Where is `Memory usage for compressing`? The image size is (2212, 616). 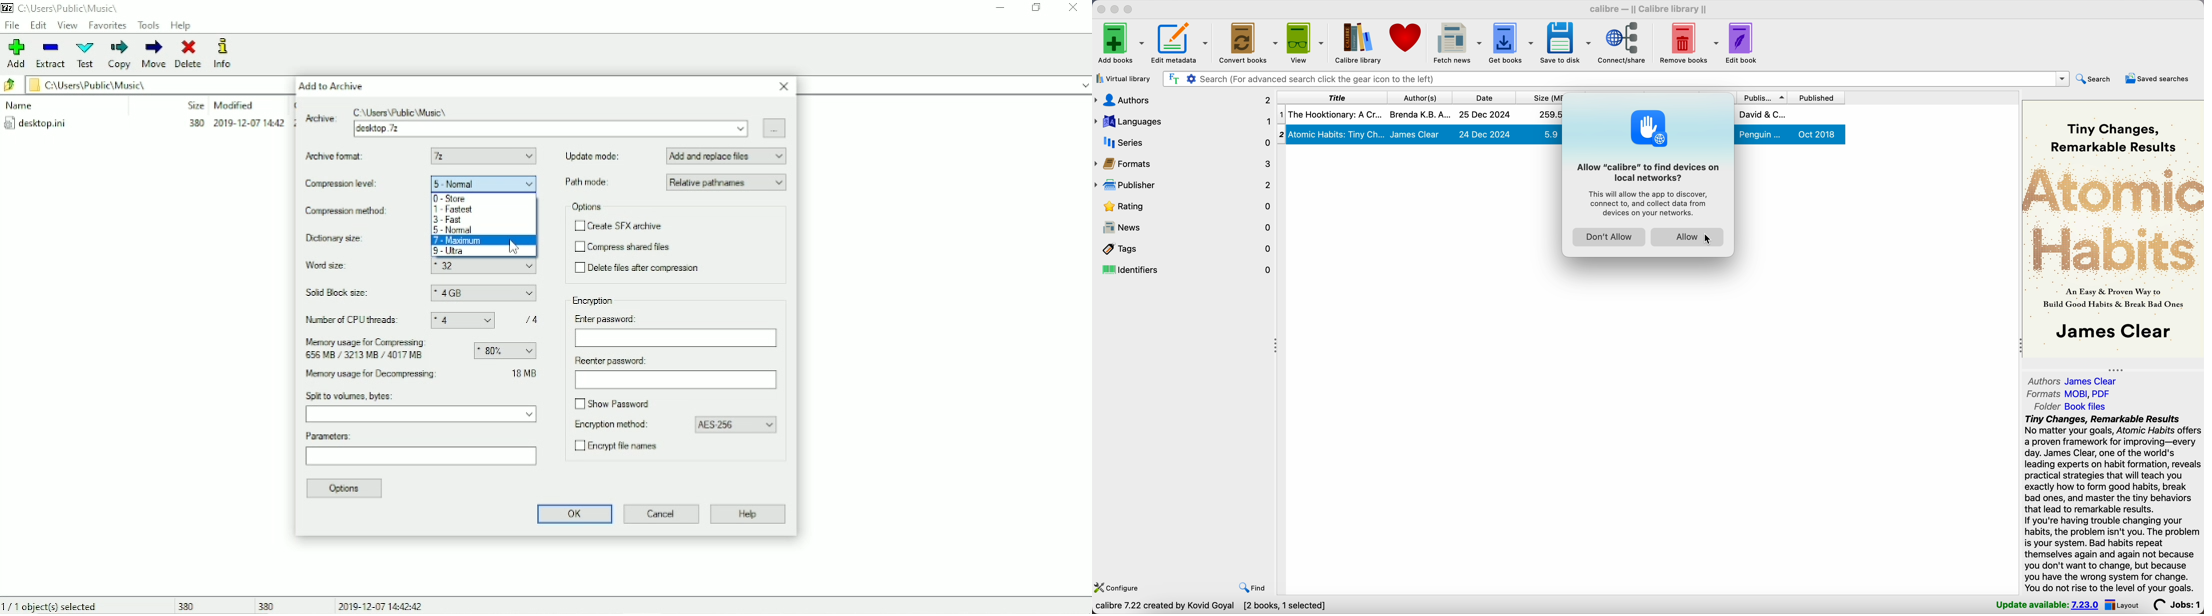 Memory usage for compressing is located at coordinates (370, 350).